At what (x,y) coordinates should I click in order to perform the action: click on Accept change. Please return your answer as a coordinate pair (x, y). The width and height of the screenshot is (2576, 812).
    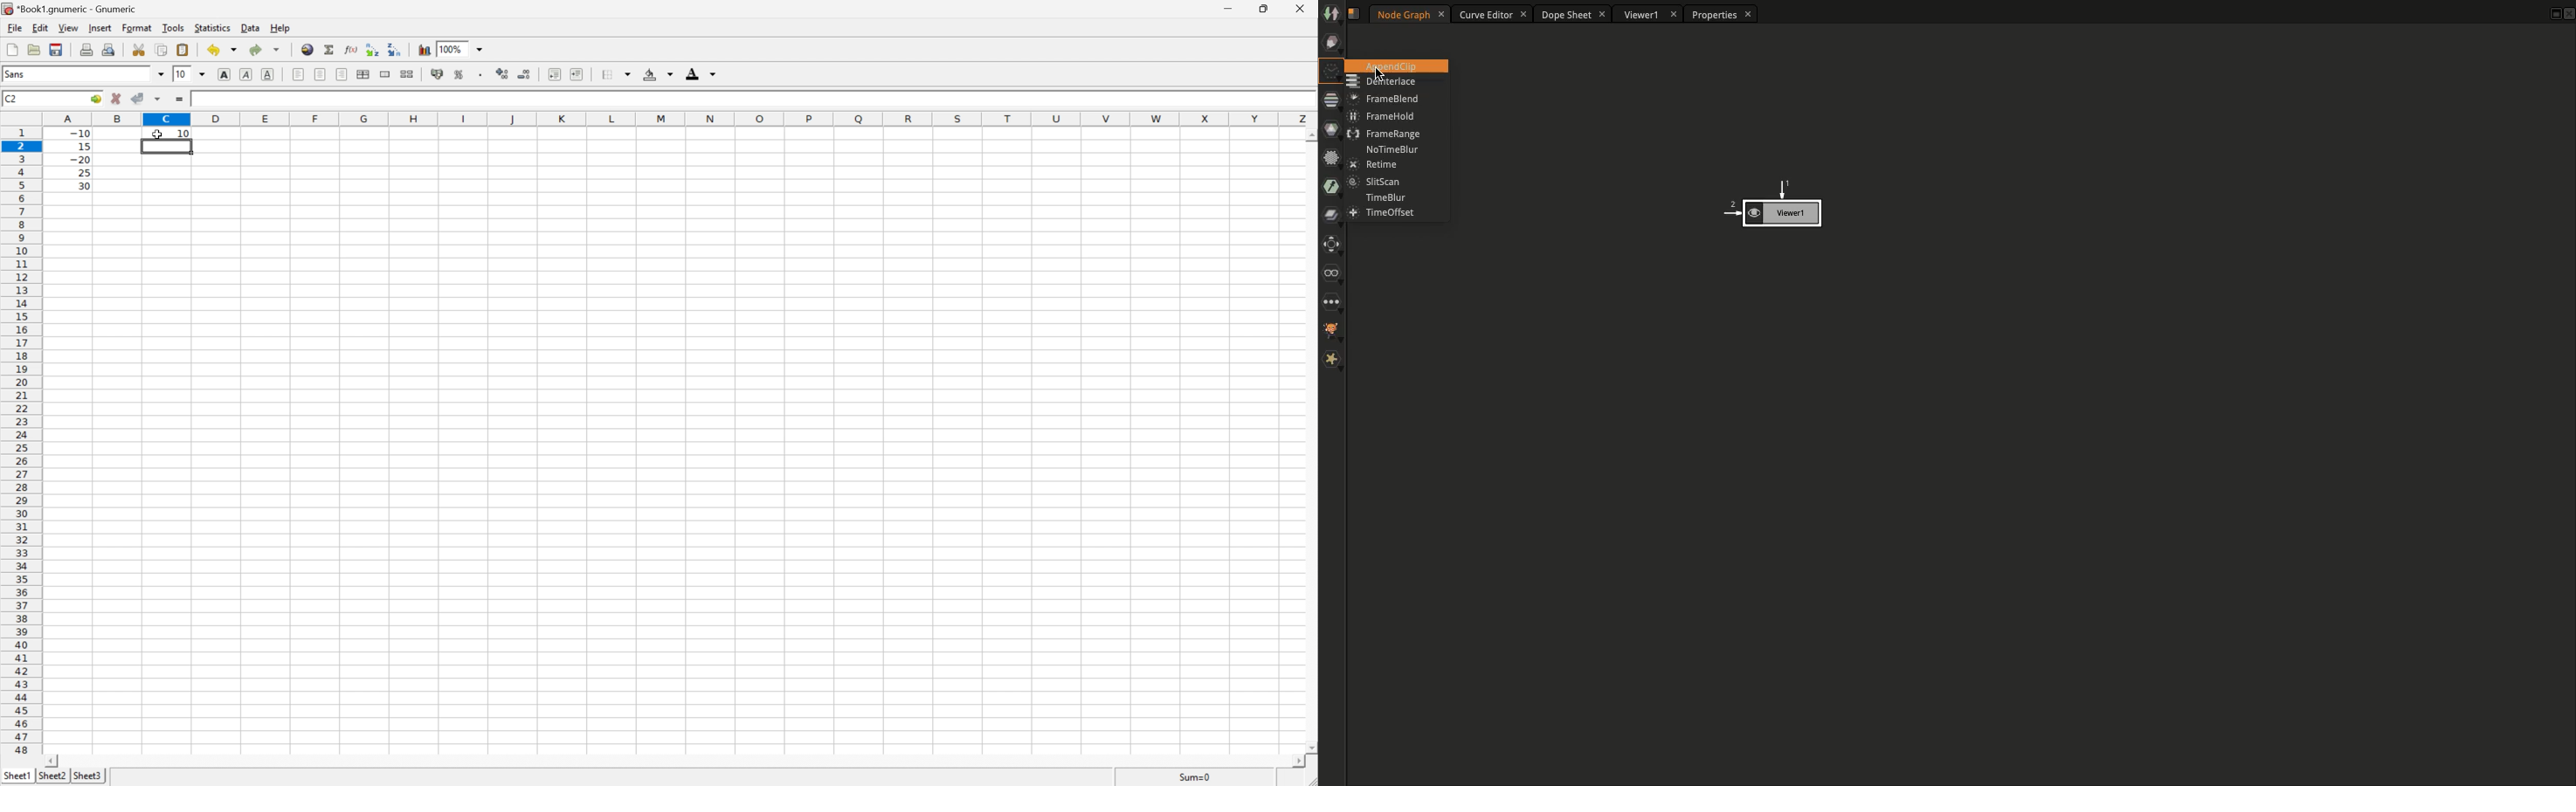
    Looking at the image, I should click on (139, 98).